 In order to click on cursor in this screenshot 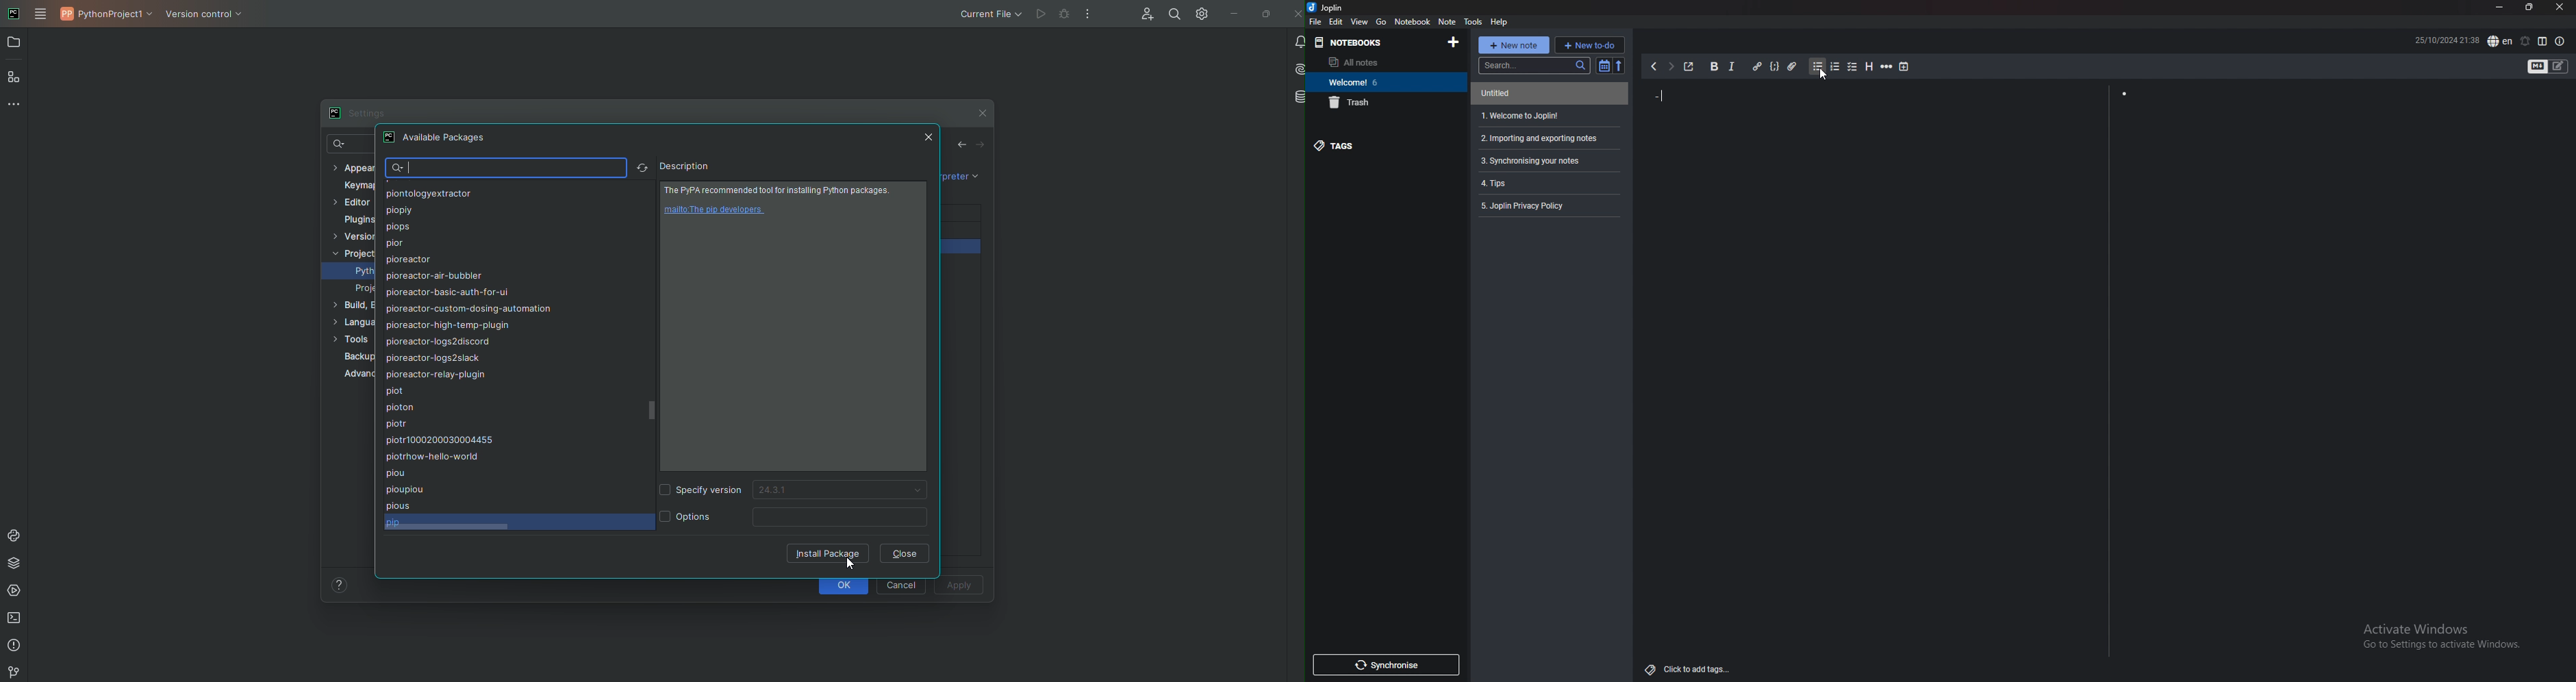, I will do `click(1823, 77)`.